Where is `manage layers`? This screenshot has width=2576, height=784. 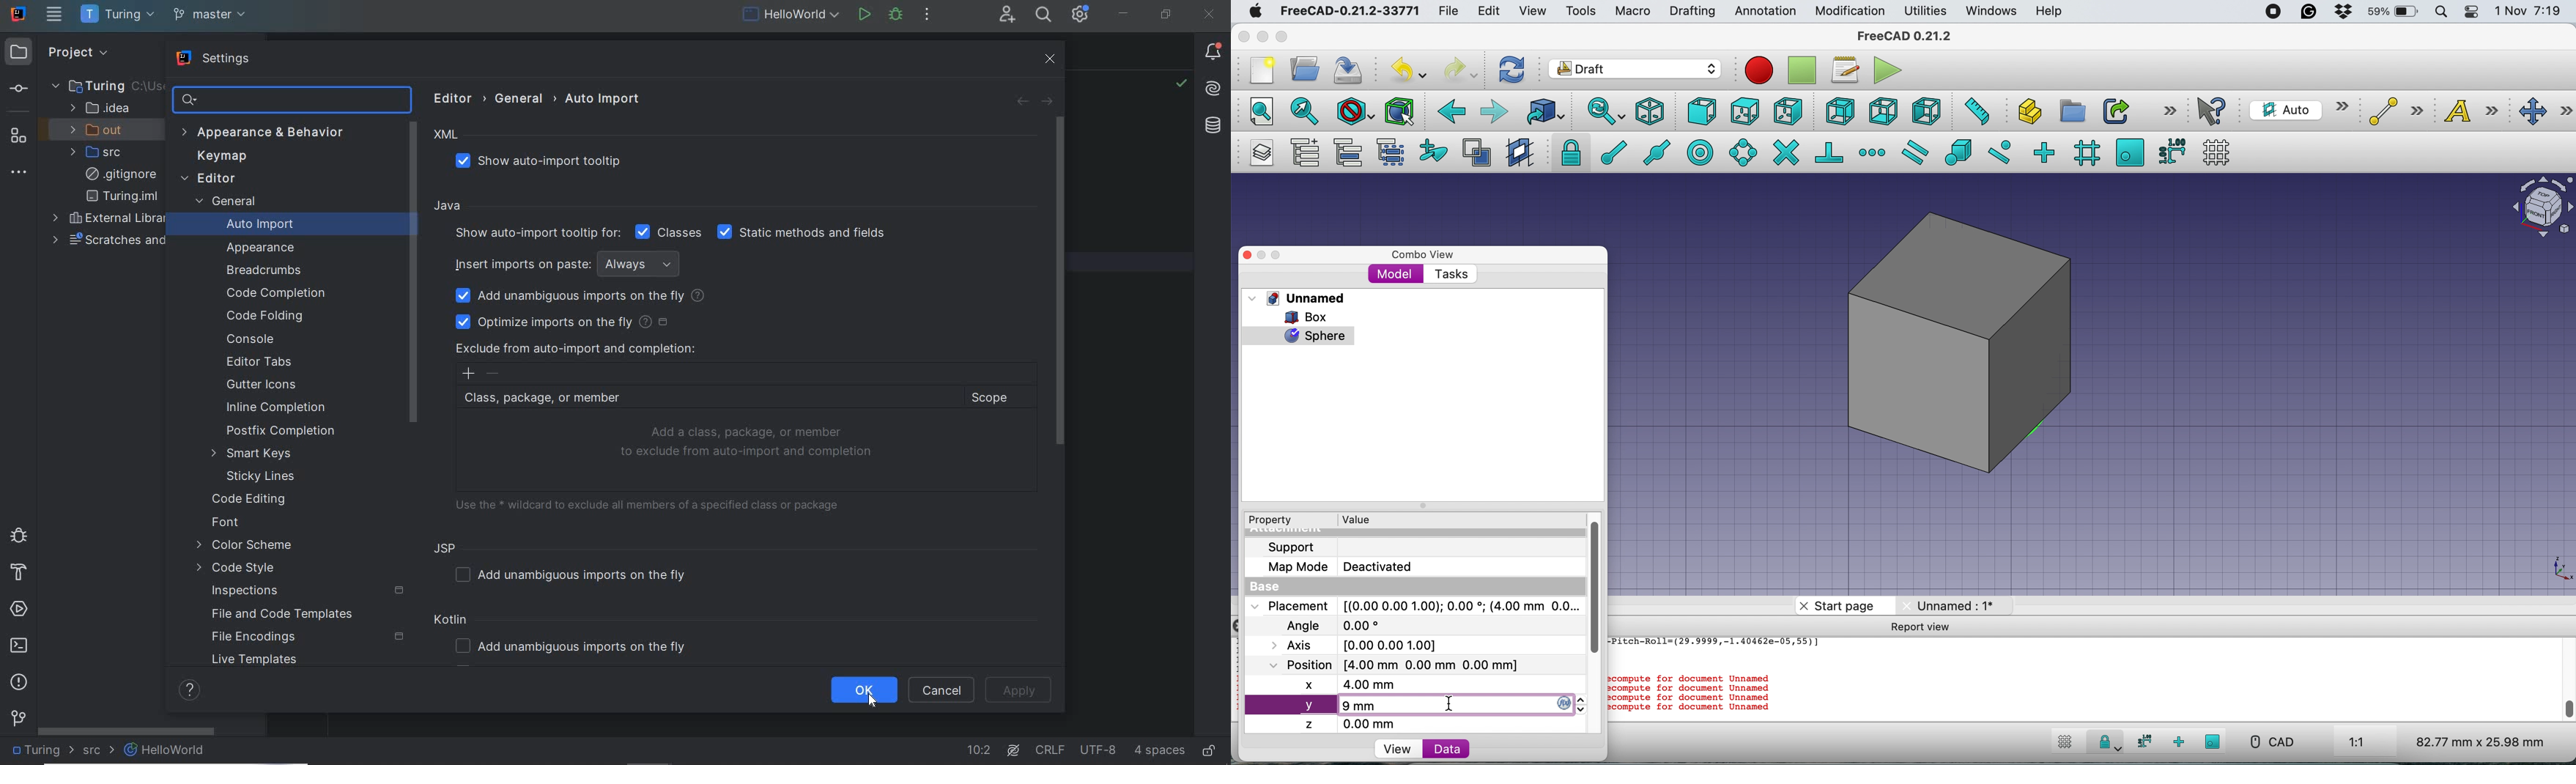
manage layers is located at coordinates (1258, 153).